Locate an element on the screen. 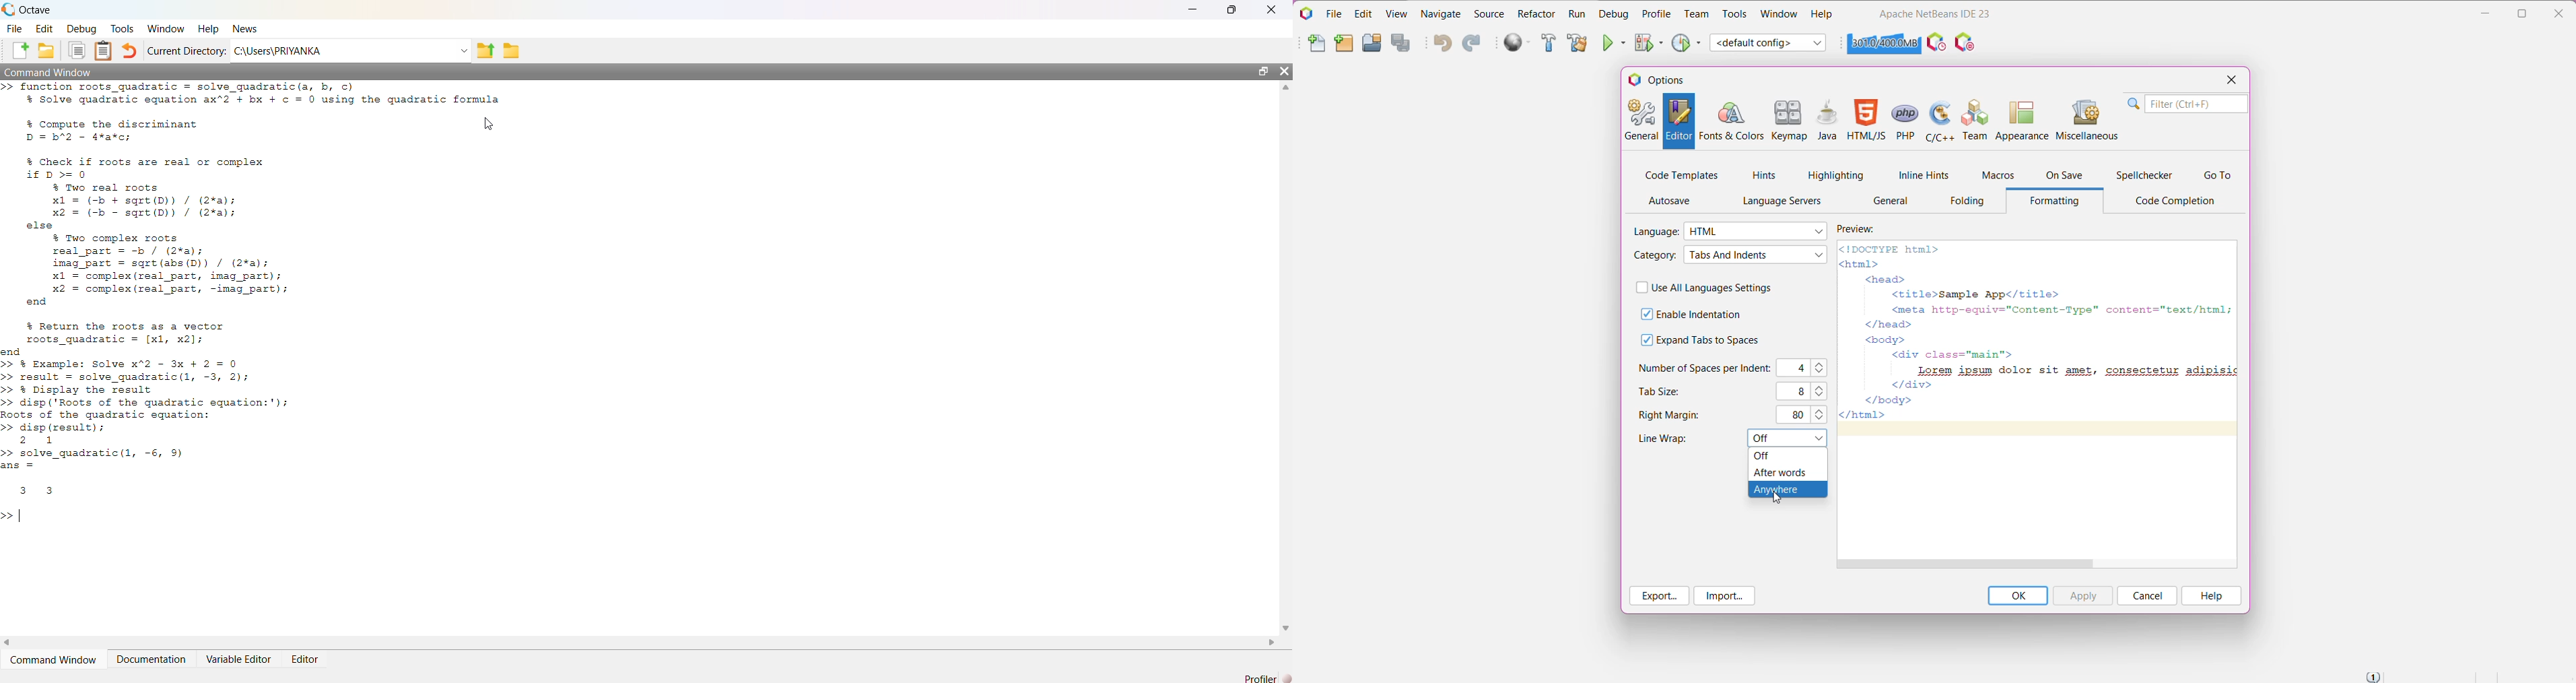  C:/Users/PRIYANKA is located at coordinates (343, 49).